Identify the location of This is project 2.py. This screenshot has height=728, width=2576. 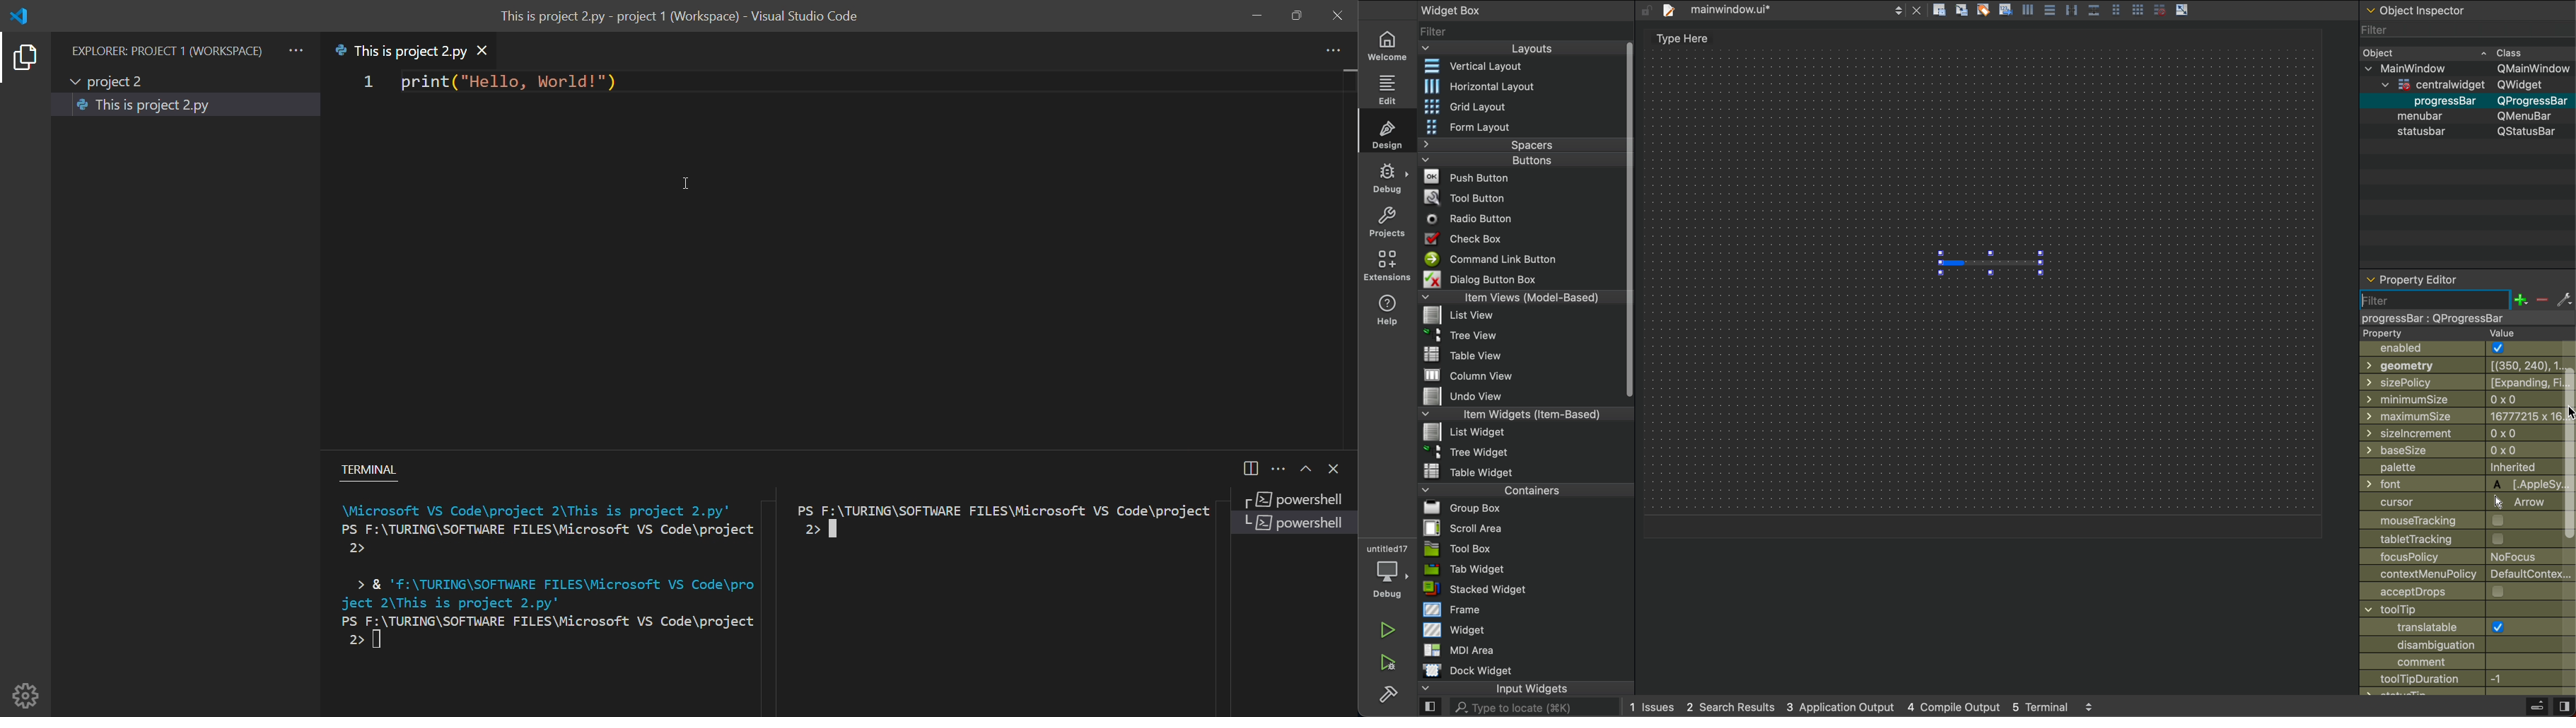
(150, 106).